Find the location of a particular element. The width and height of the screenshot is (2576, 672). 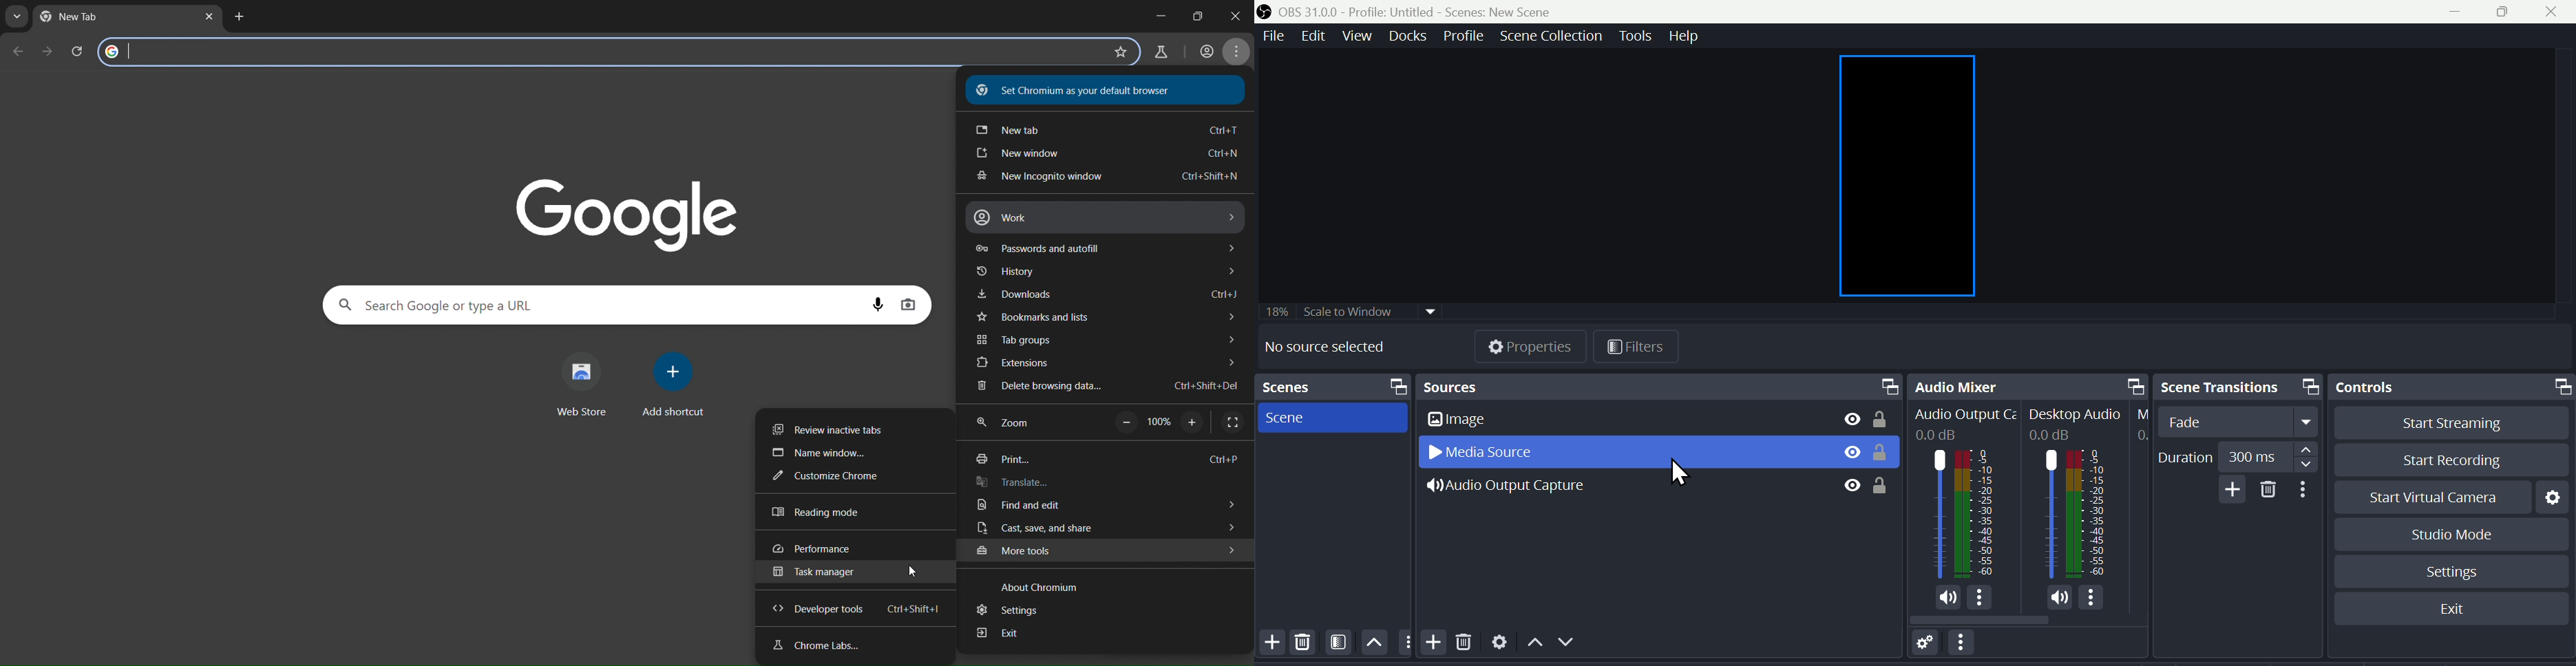

0.0dB is located at coordinates (1939, 436).